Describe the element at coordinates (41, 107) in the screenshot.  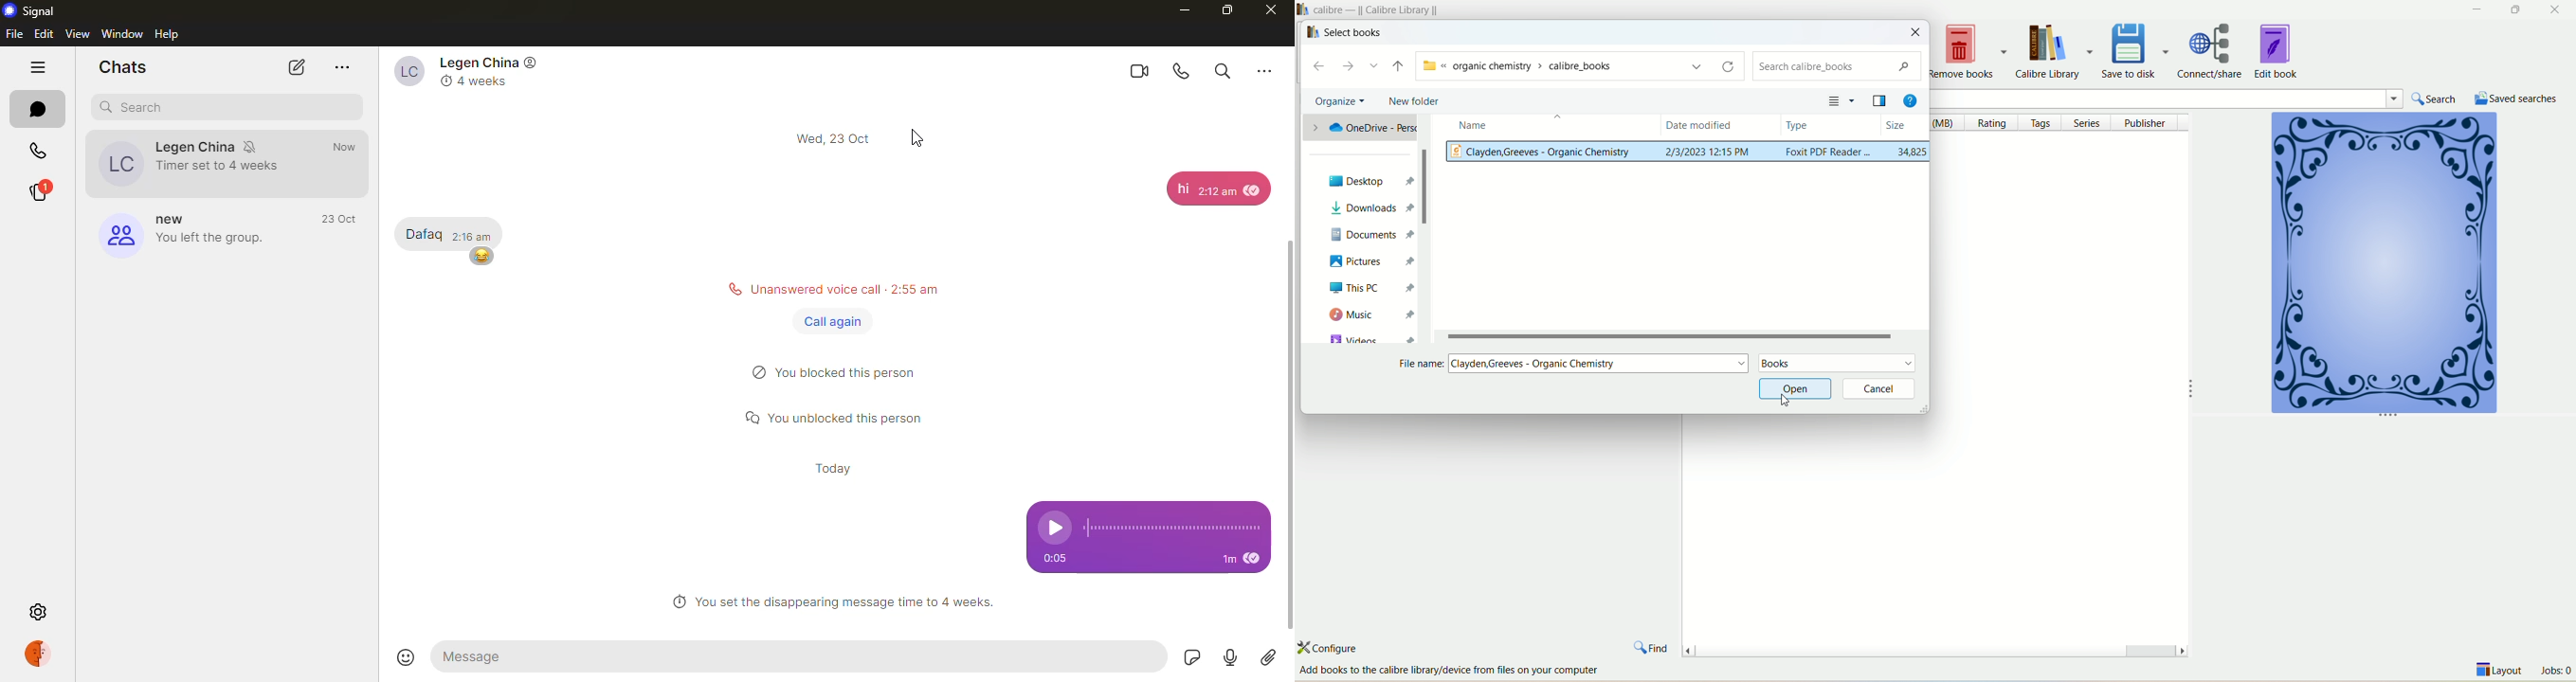
I see `chats` at that location.